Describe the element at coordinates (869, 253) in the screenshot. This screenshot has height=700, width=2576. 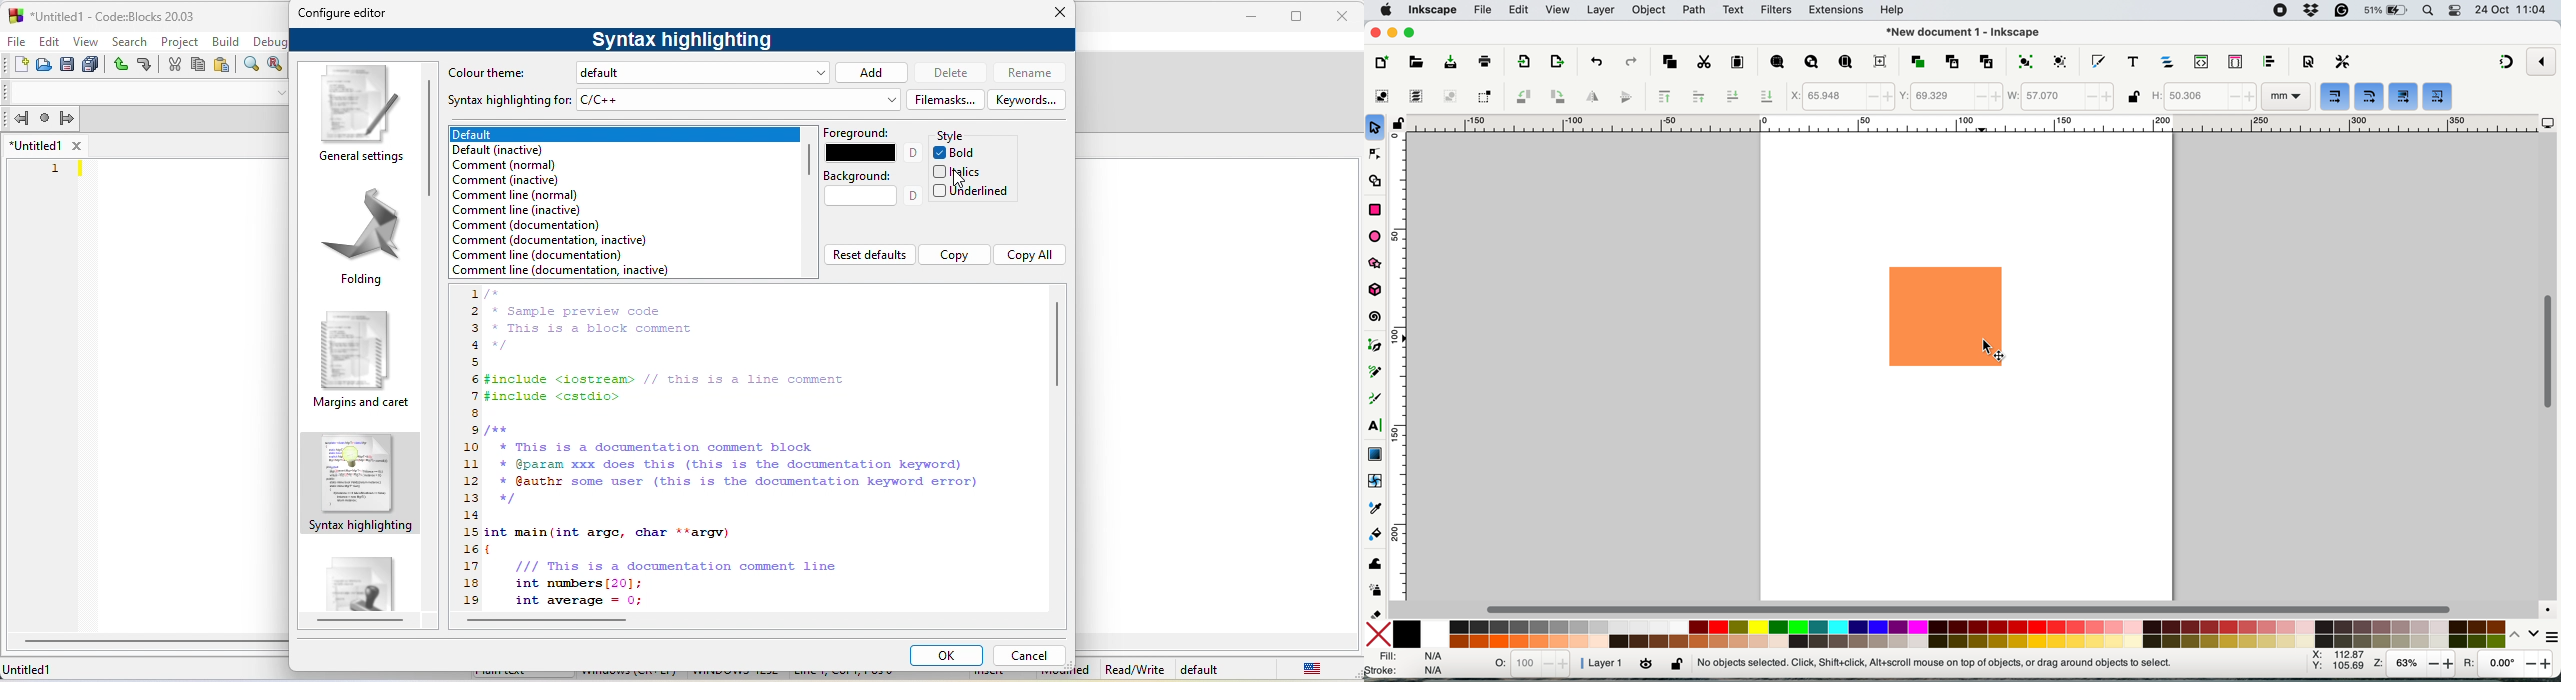
I see `reset defaults` at that location.